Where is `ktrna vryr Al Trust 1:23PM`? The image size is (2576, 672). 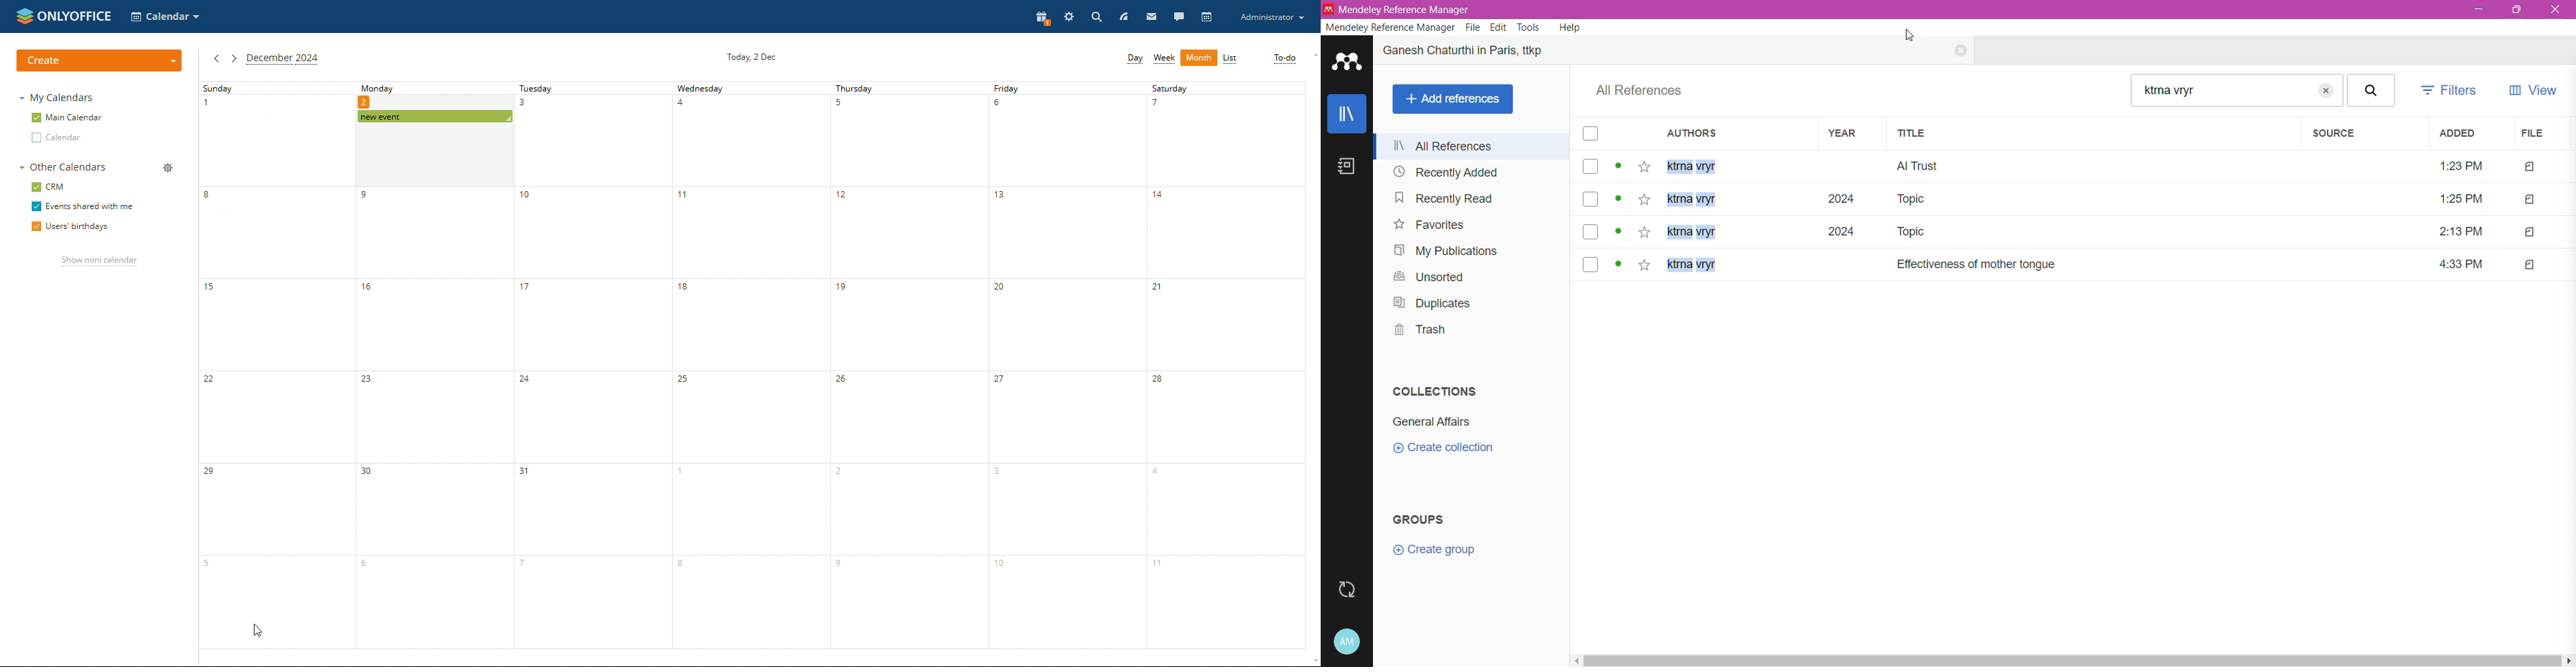 ktrna vryr Al Trust 1:23PM is located at coordinates (2074, 167).